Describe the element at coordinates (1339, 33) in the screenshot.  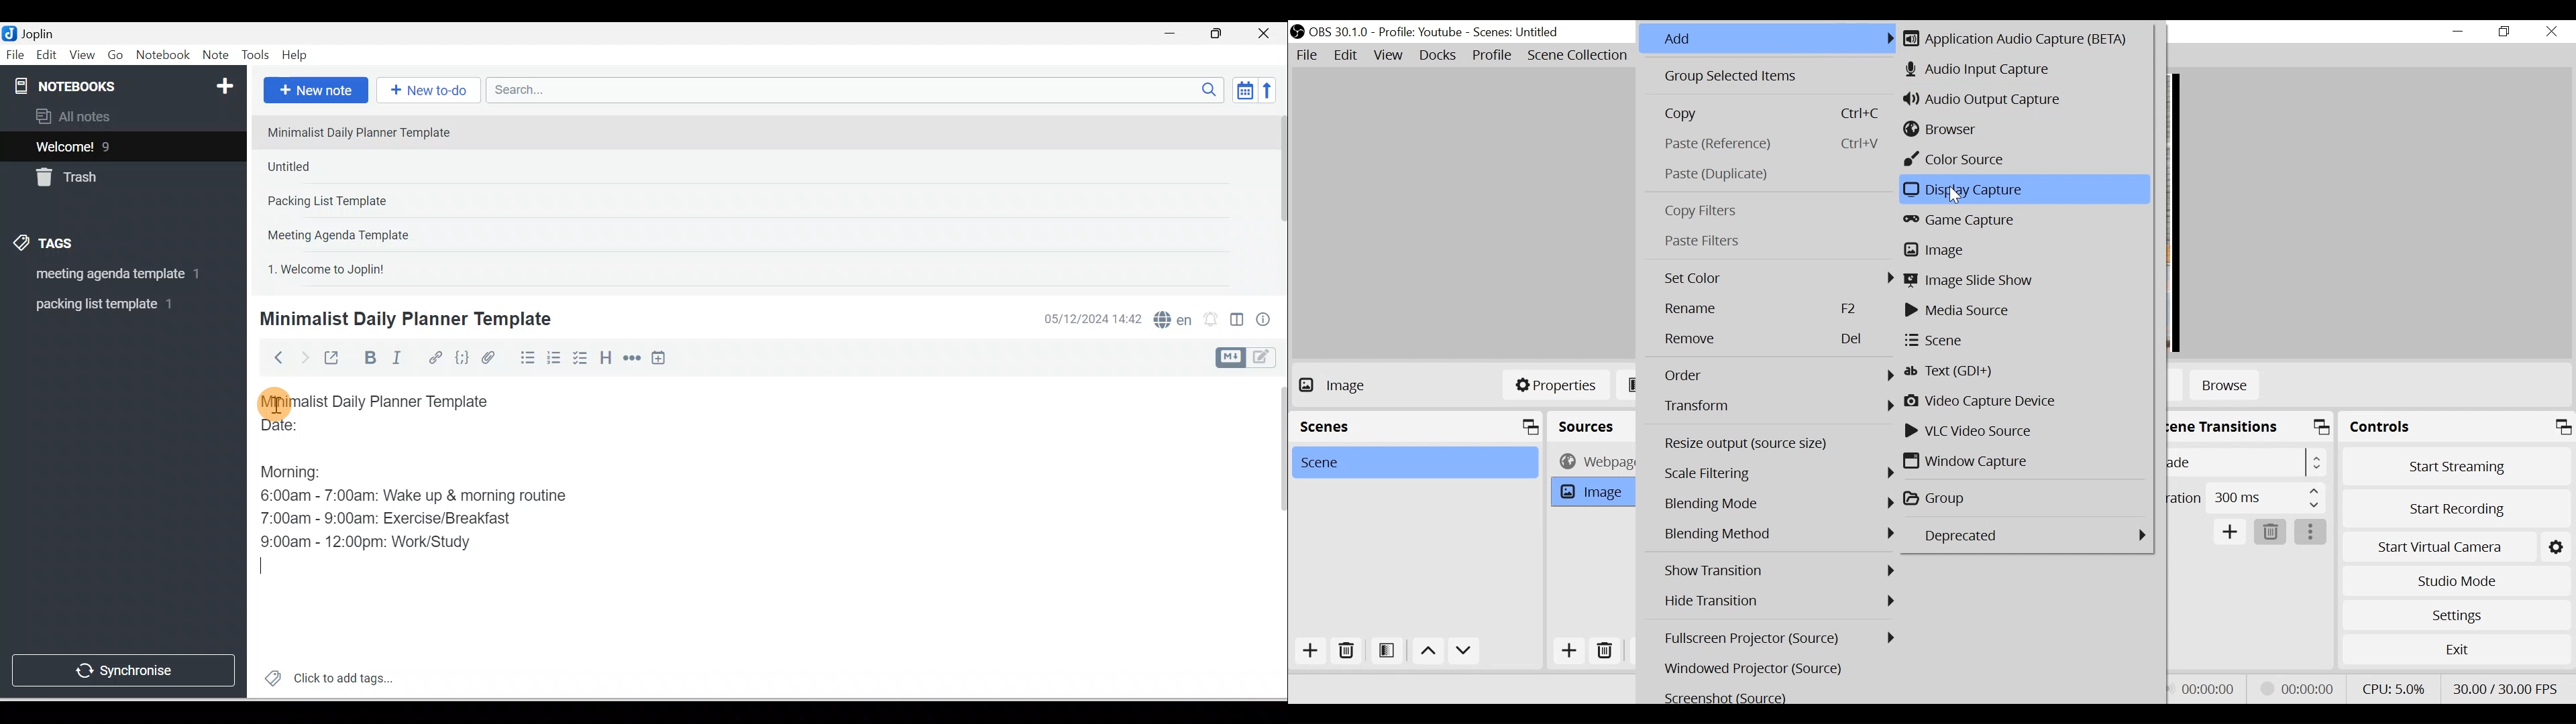
I see `OBS Version` at that location.